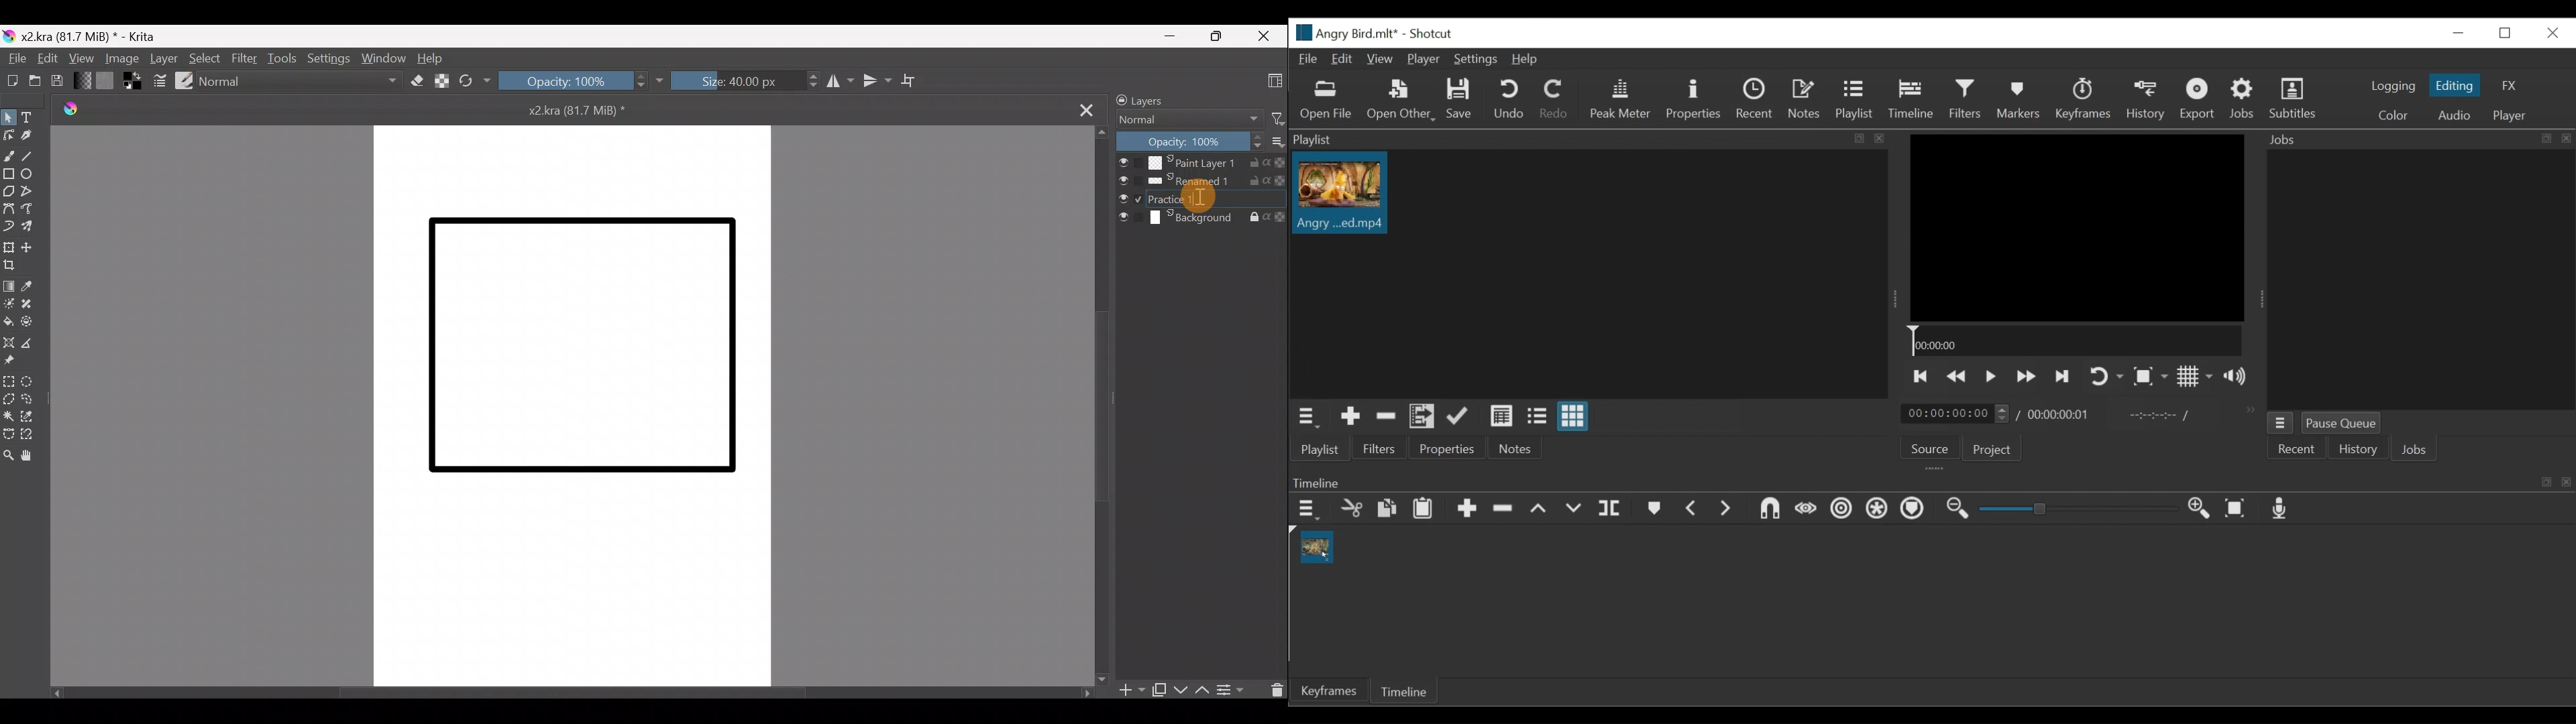  What do you see at coordinates (1501, 416) in the screenshot?
I see `View as detail` at bounding box center [1501, 416].